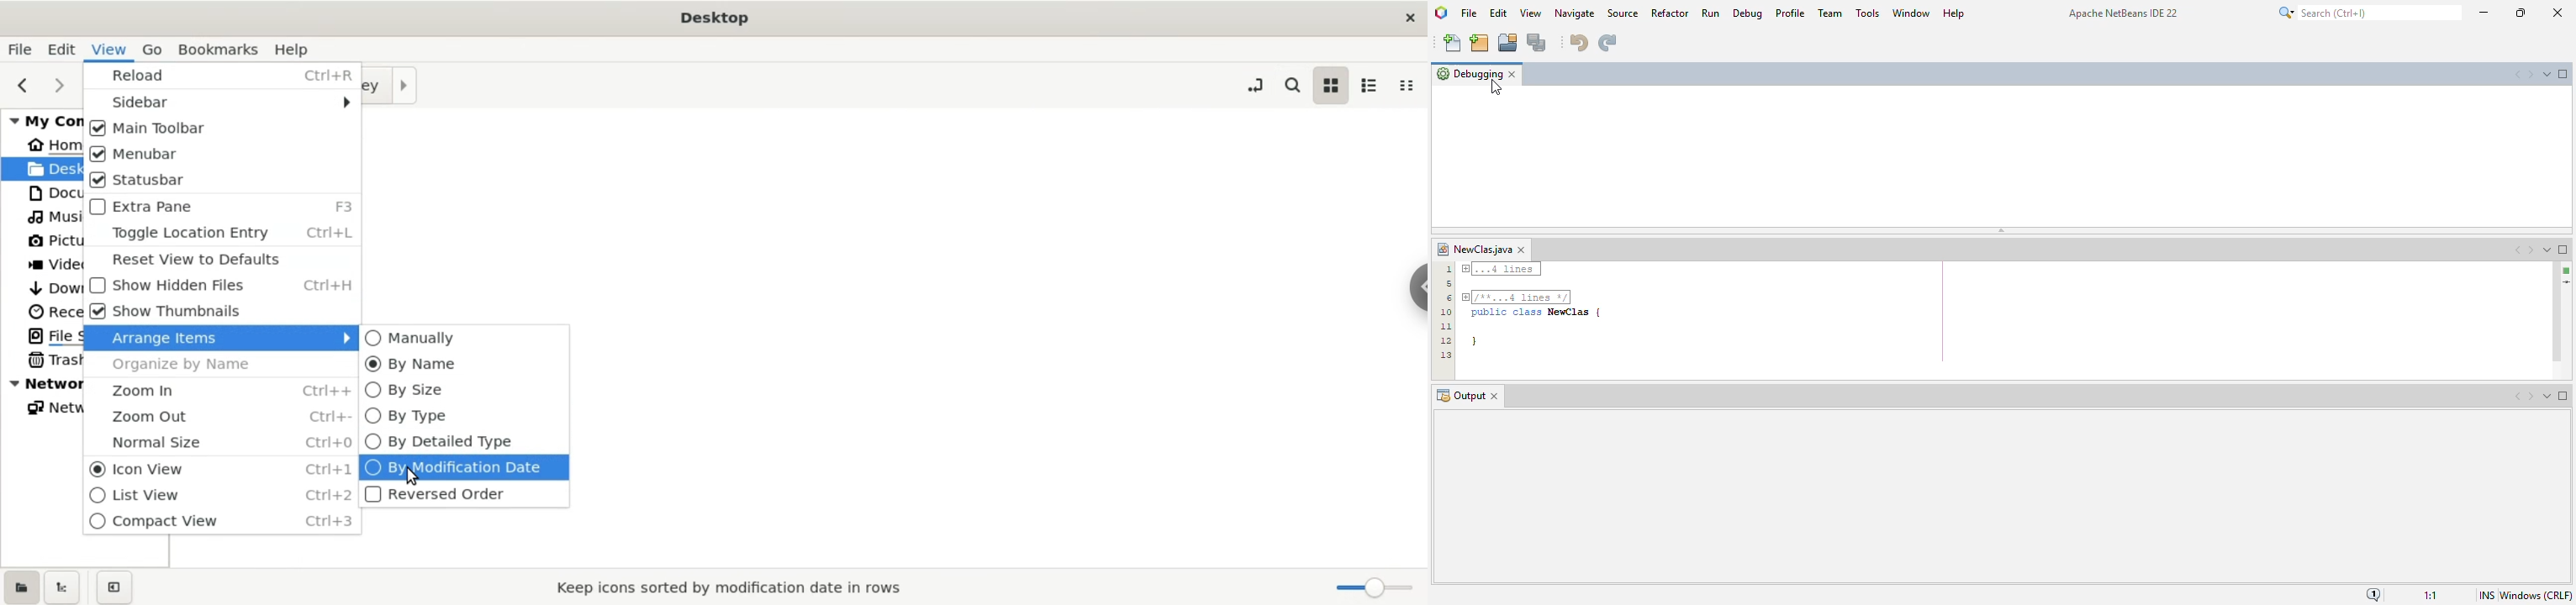 The height and width of the screenshot is (616, 2576). What do you see at coordinates (1376, 588) in the screenshot?
I see `zoom` at bounding box center [1376, 588].